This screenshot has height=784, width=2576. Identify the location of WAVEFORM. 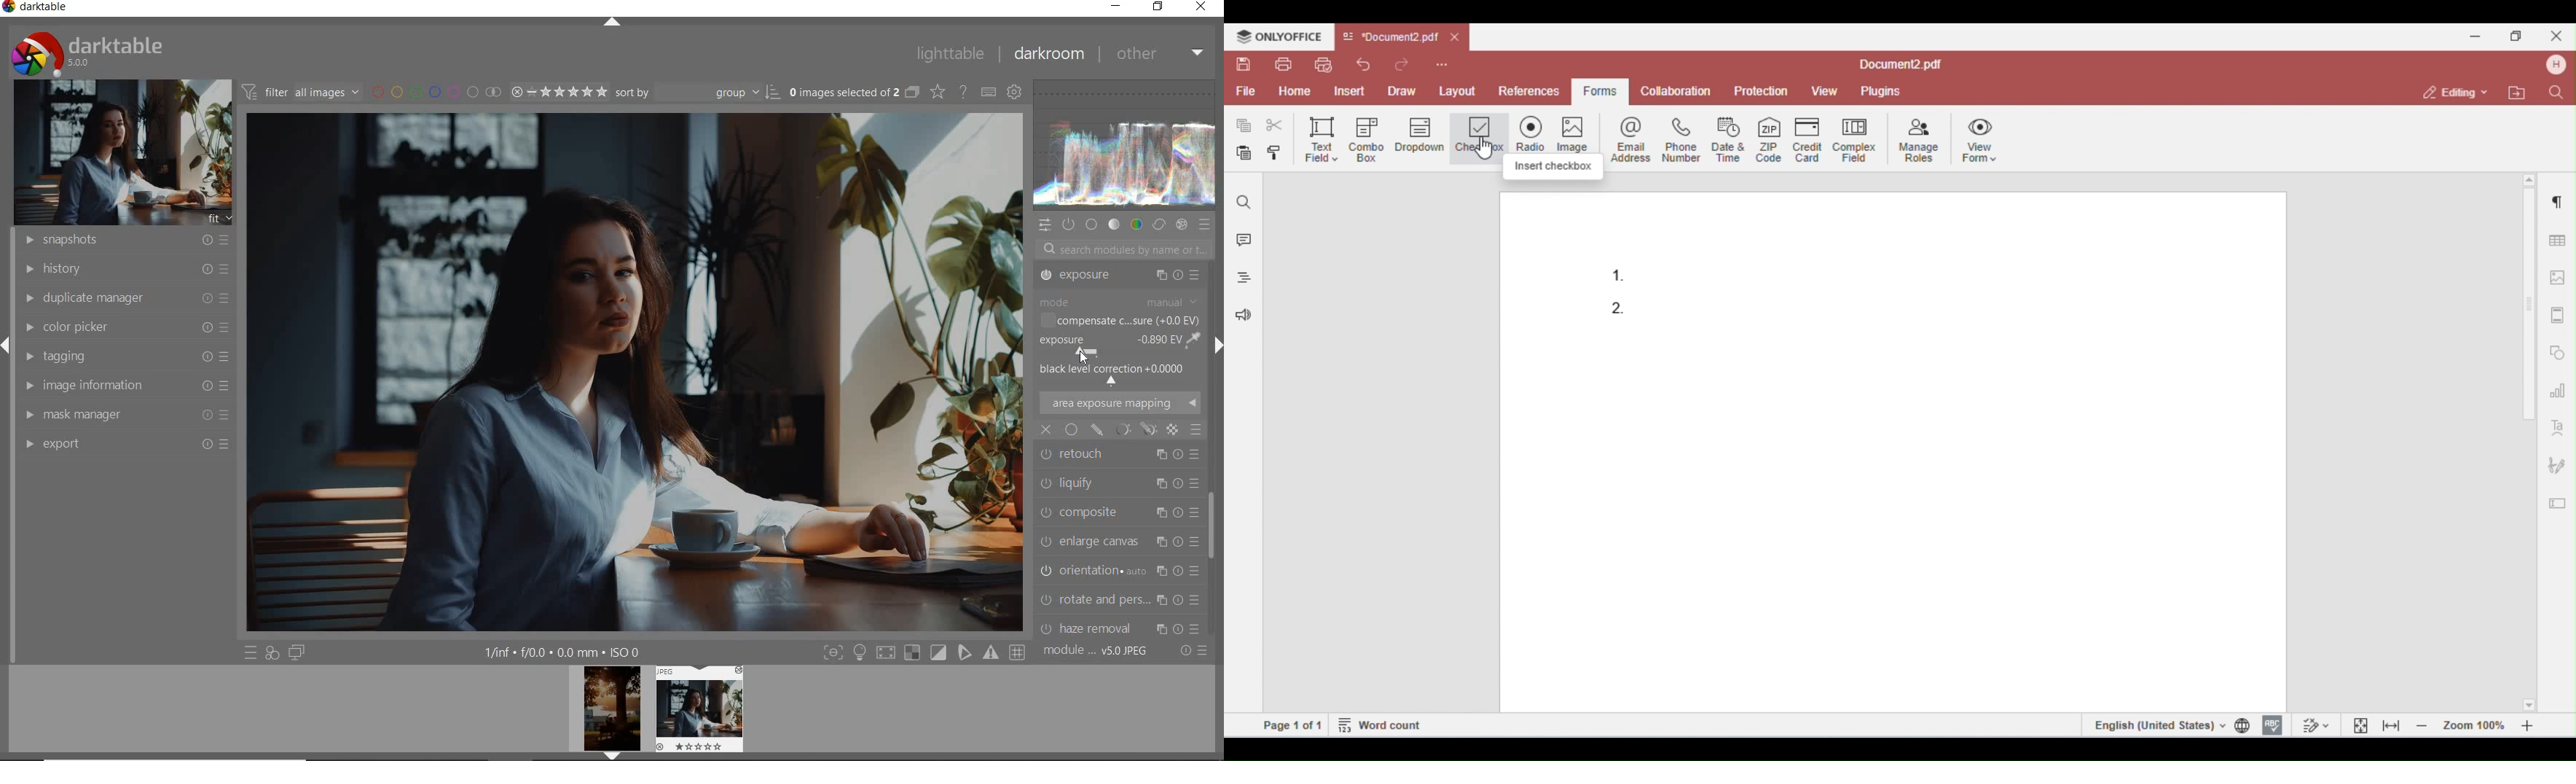
(1126, 144).